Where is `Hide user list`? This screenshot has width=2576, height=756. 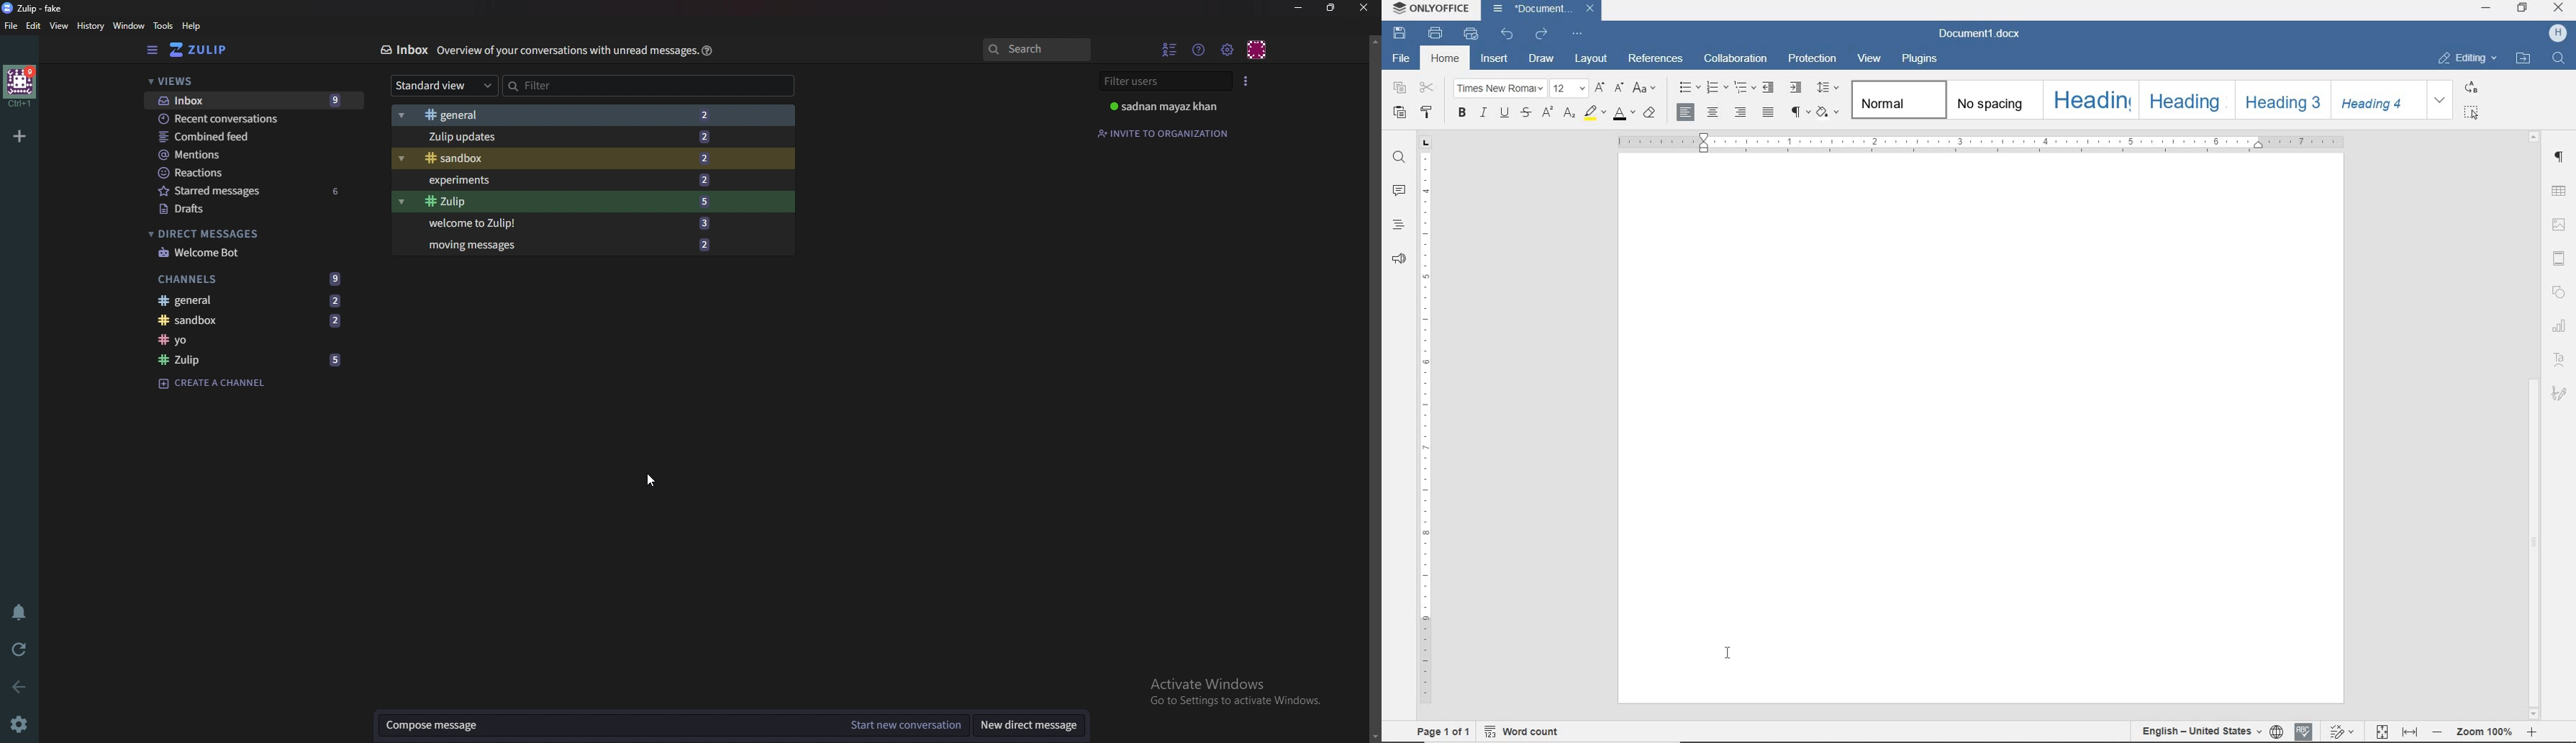 Hide user list is located at coordinates (1168, 50).